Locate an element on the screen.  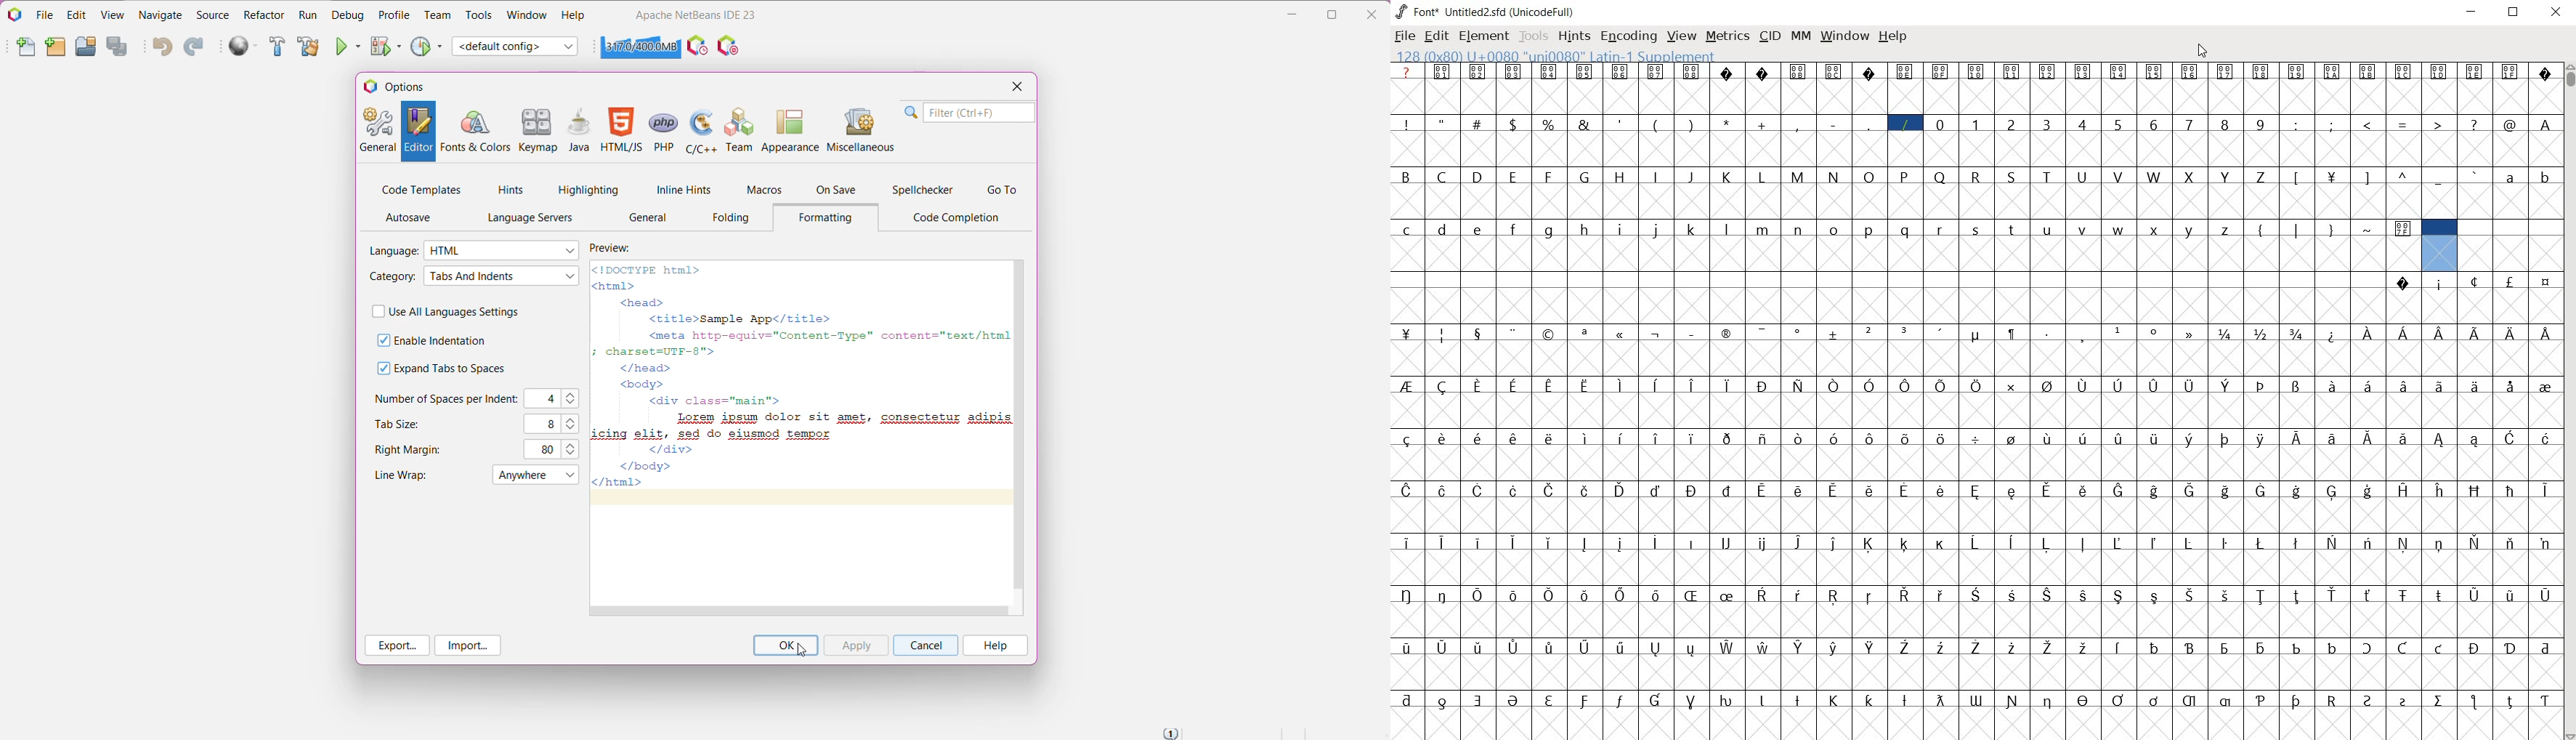
' is located at coordinates (1620, 124).